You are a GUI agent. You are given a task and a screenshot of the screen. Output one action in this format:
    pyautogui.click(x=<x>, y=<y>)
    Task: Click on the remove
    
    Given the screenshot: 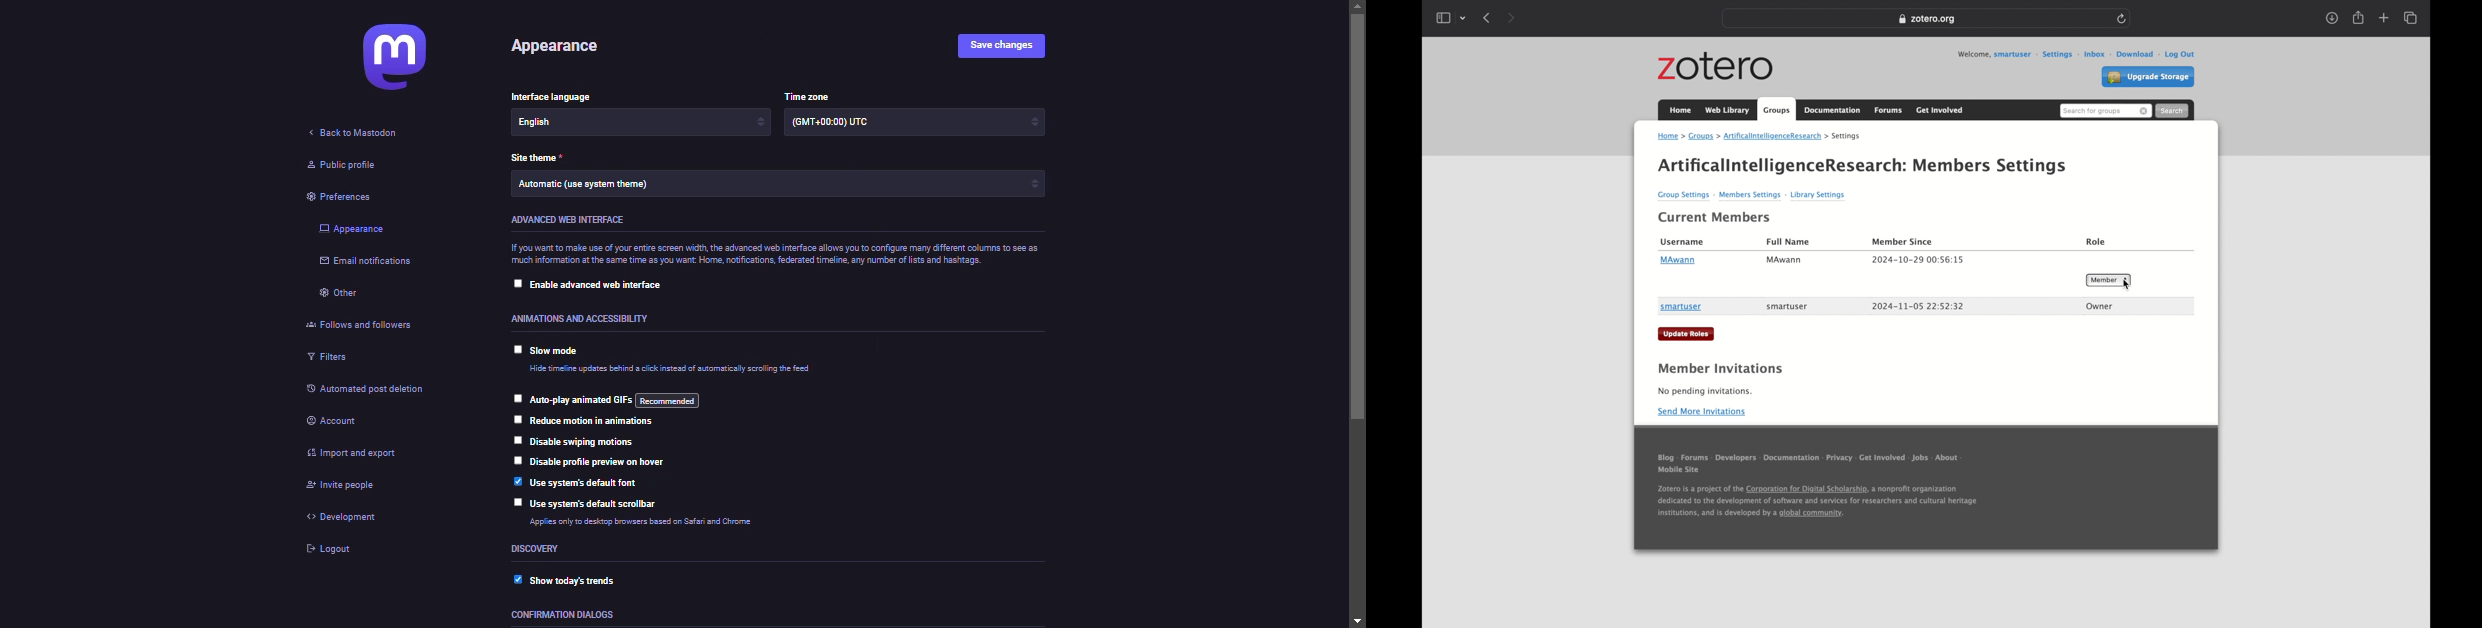 What is the action you would take?
    pyautogui.click(x=2145, y=112)
    